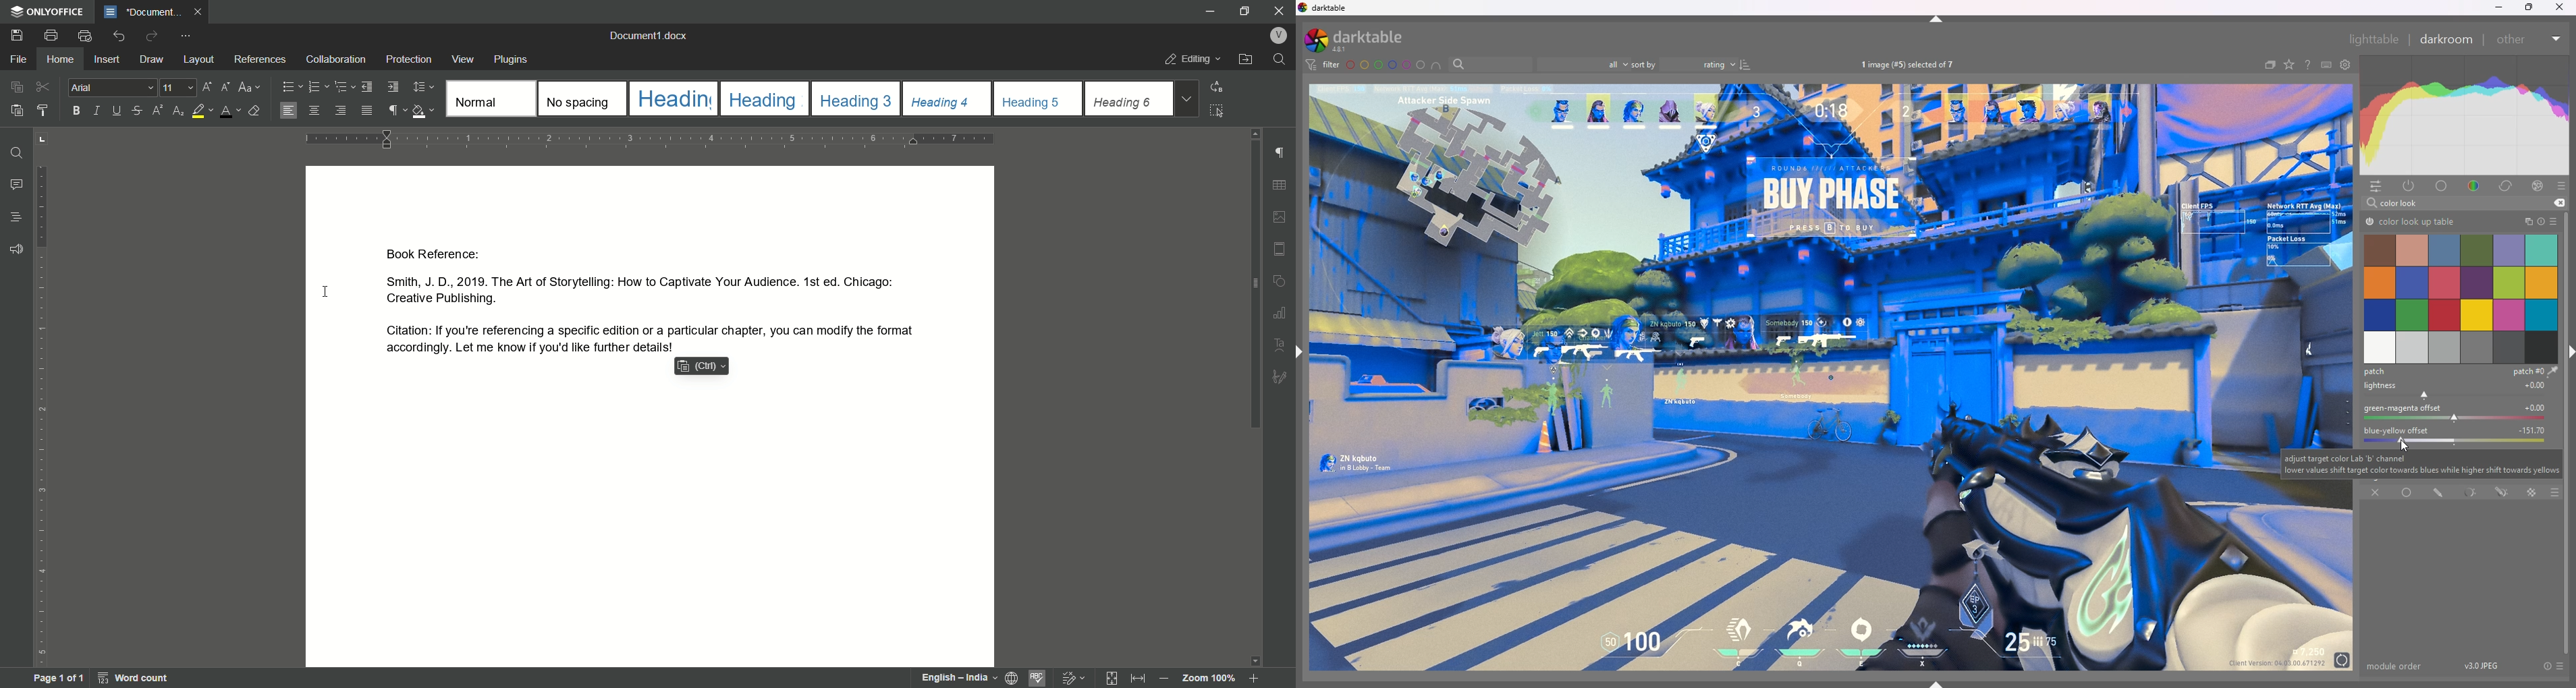 The image size is (2576, 700). What do you see at coordinates (2529, 7) in the screenshot?
I see `resize` at bounding box center [2529, 7].